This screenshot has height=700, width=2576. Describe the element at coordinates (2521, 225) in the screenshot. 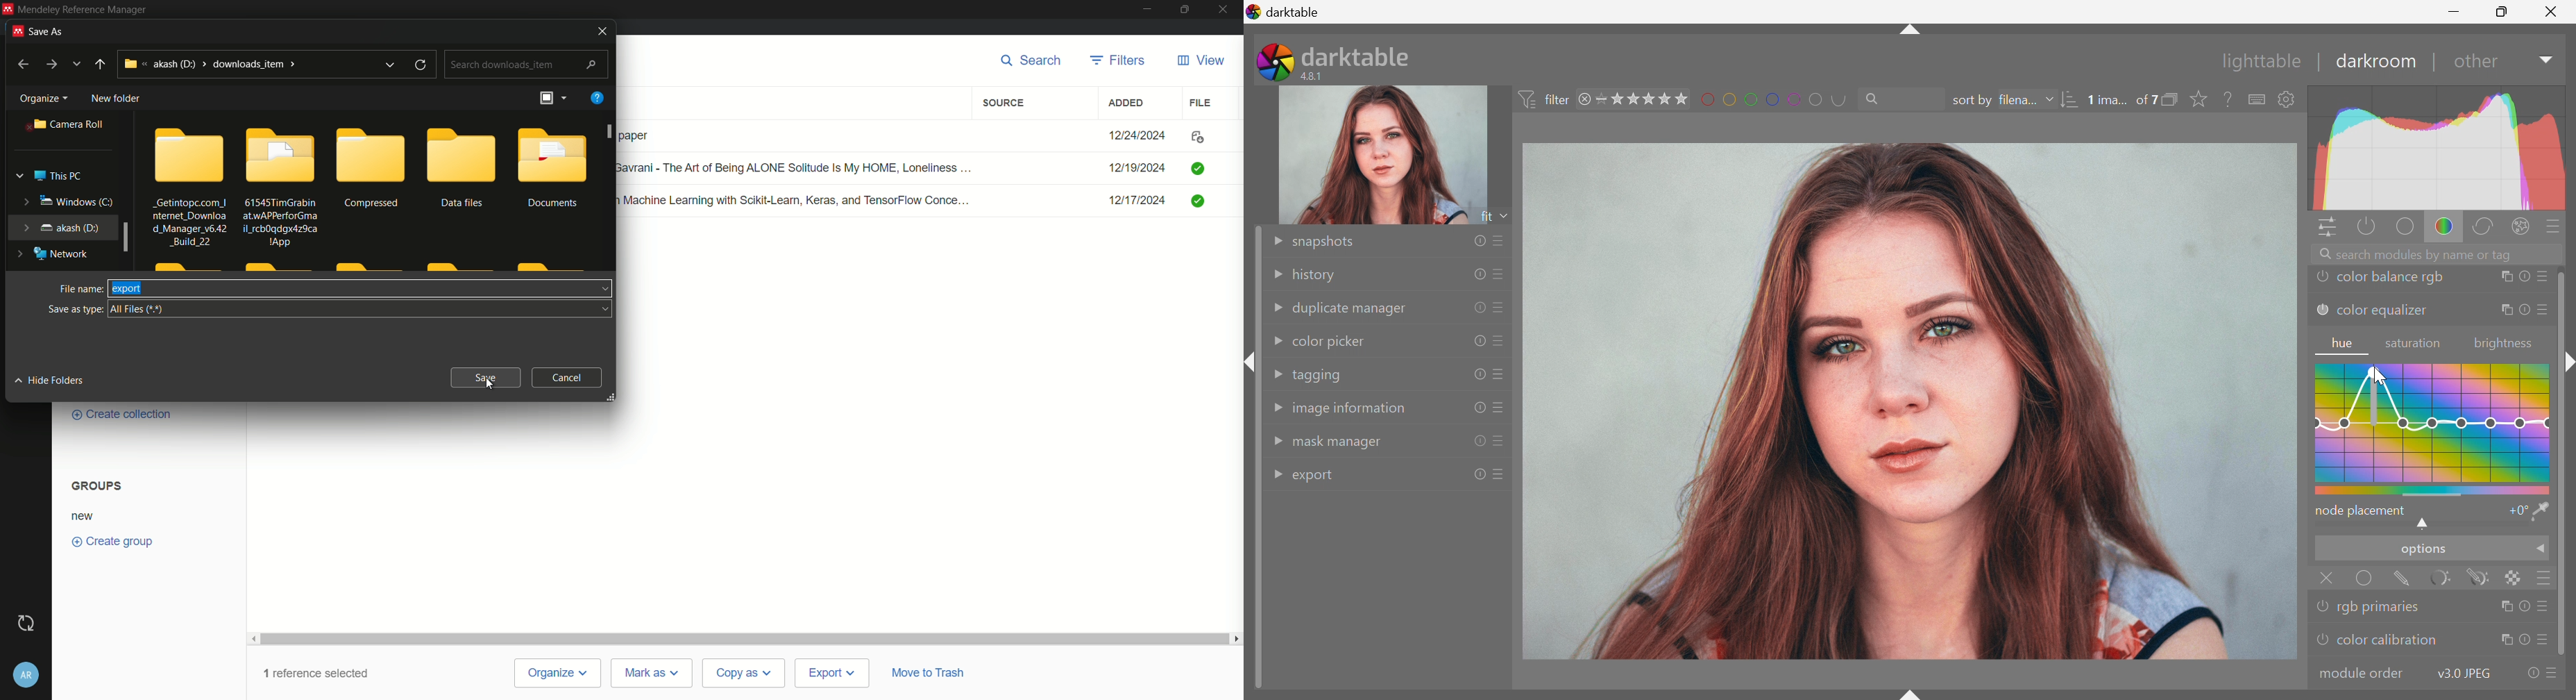

I see `effect` at that location.